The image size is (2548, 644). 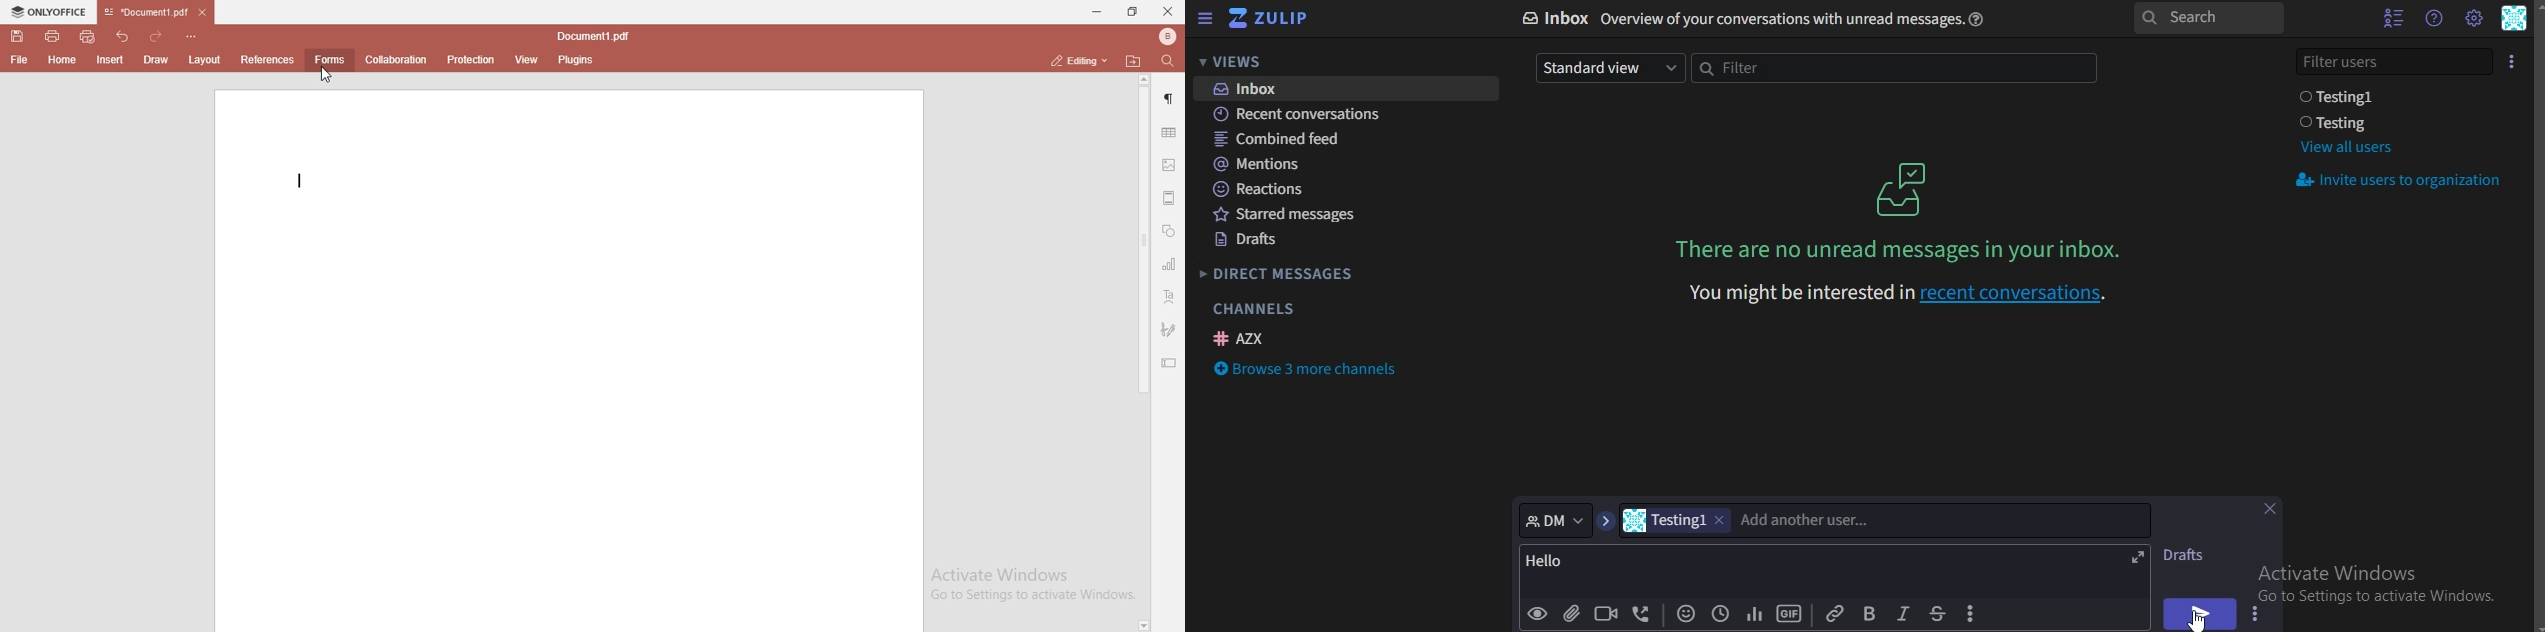 I want to click on hide userlist, so click(x=2388, y=18).